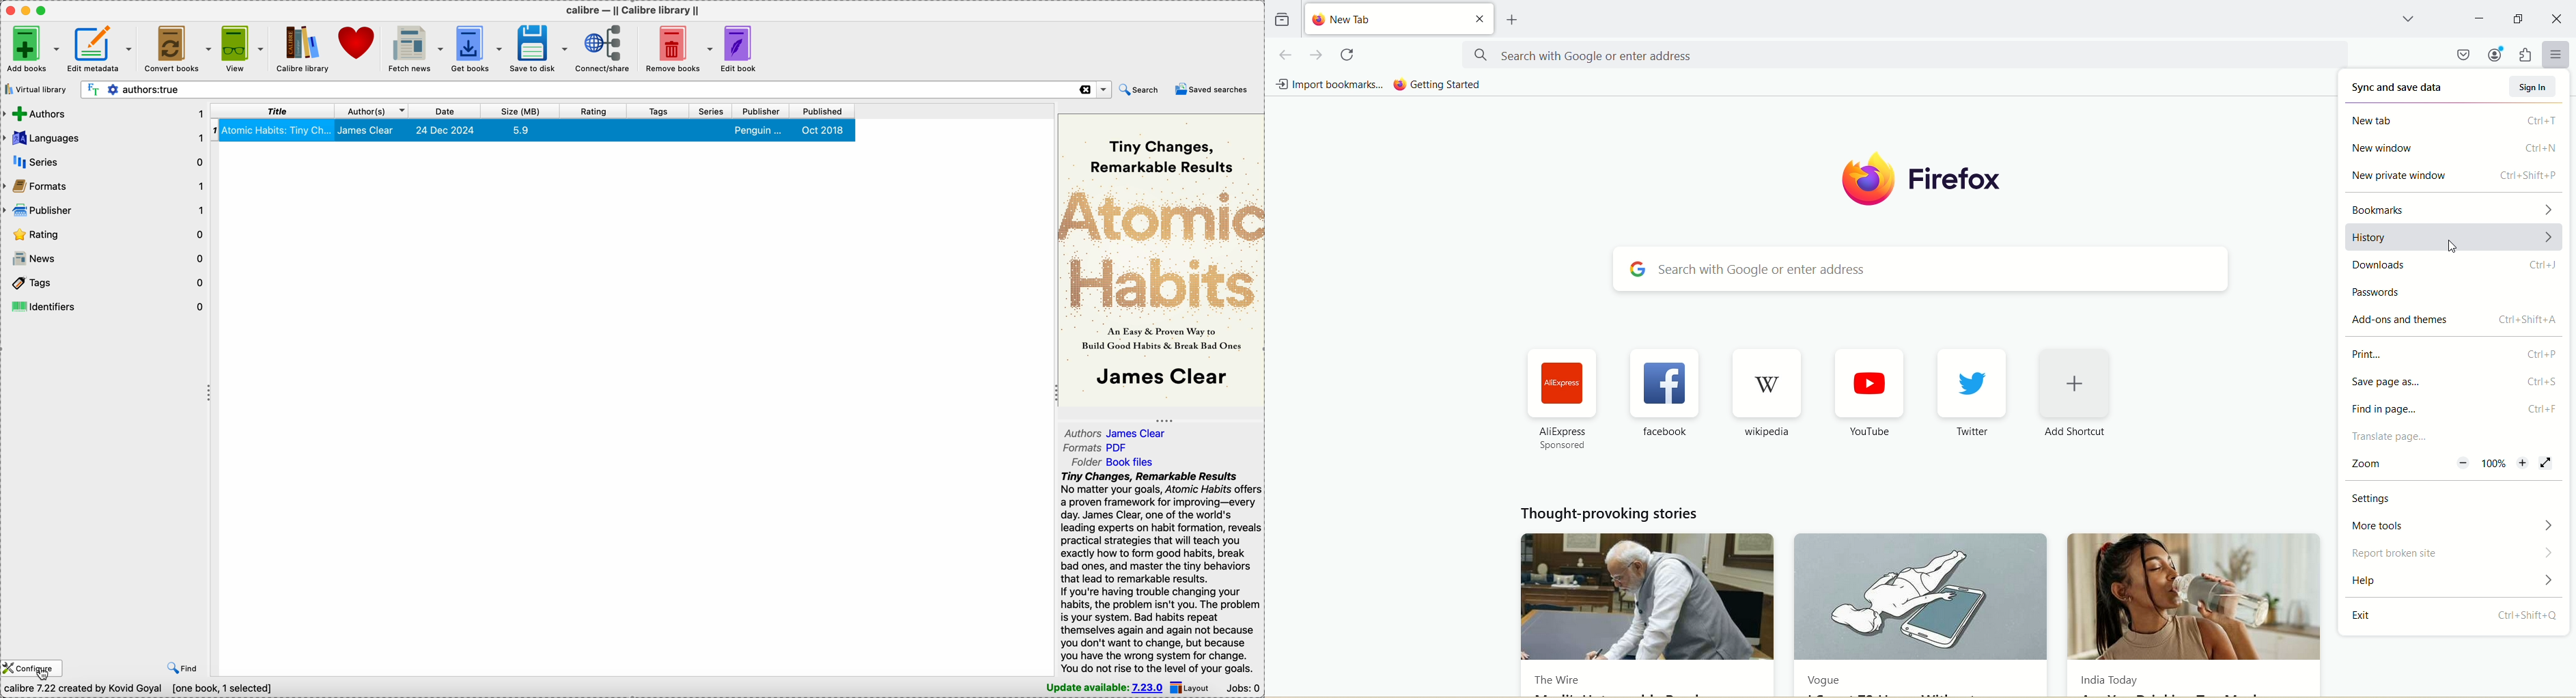  What do you see at coordinates (2452, 383) in the screenshot?
I see `save page as` at bounding box center [2452, 383].